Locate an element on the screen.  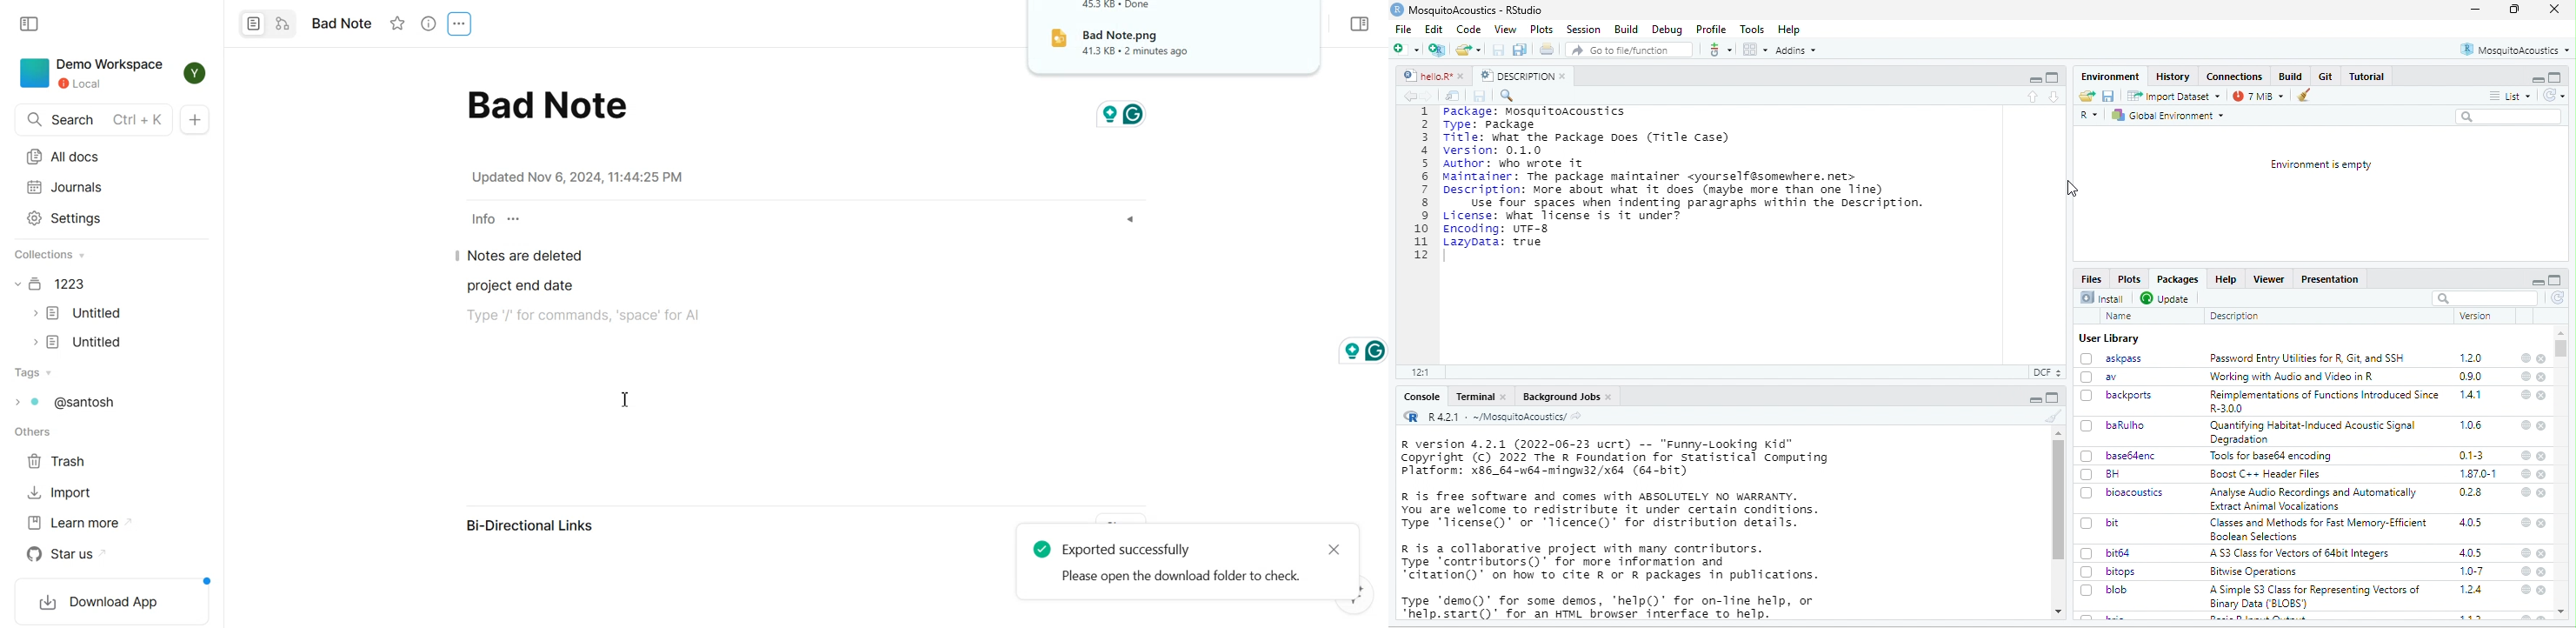
Type ‘demo()" for some demos, 'help()’ for on-line help, or
*help.start()’ for an HTML browser interface to help. is located at coordinates (1611, 606).